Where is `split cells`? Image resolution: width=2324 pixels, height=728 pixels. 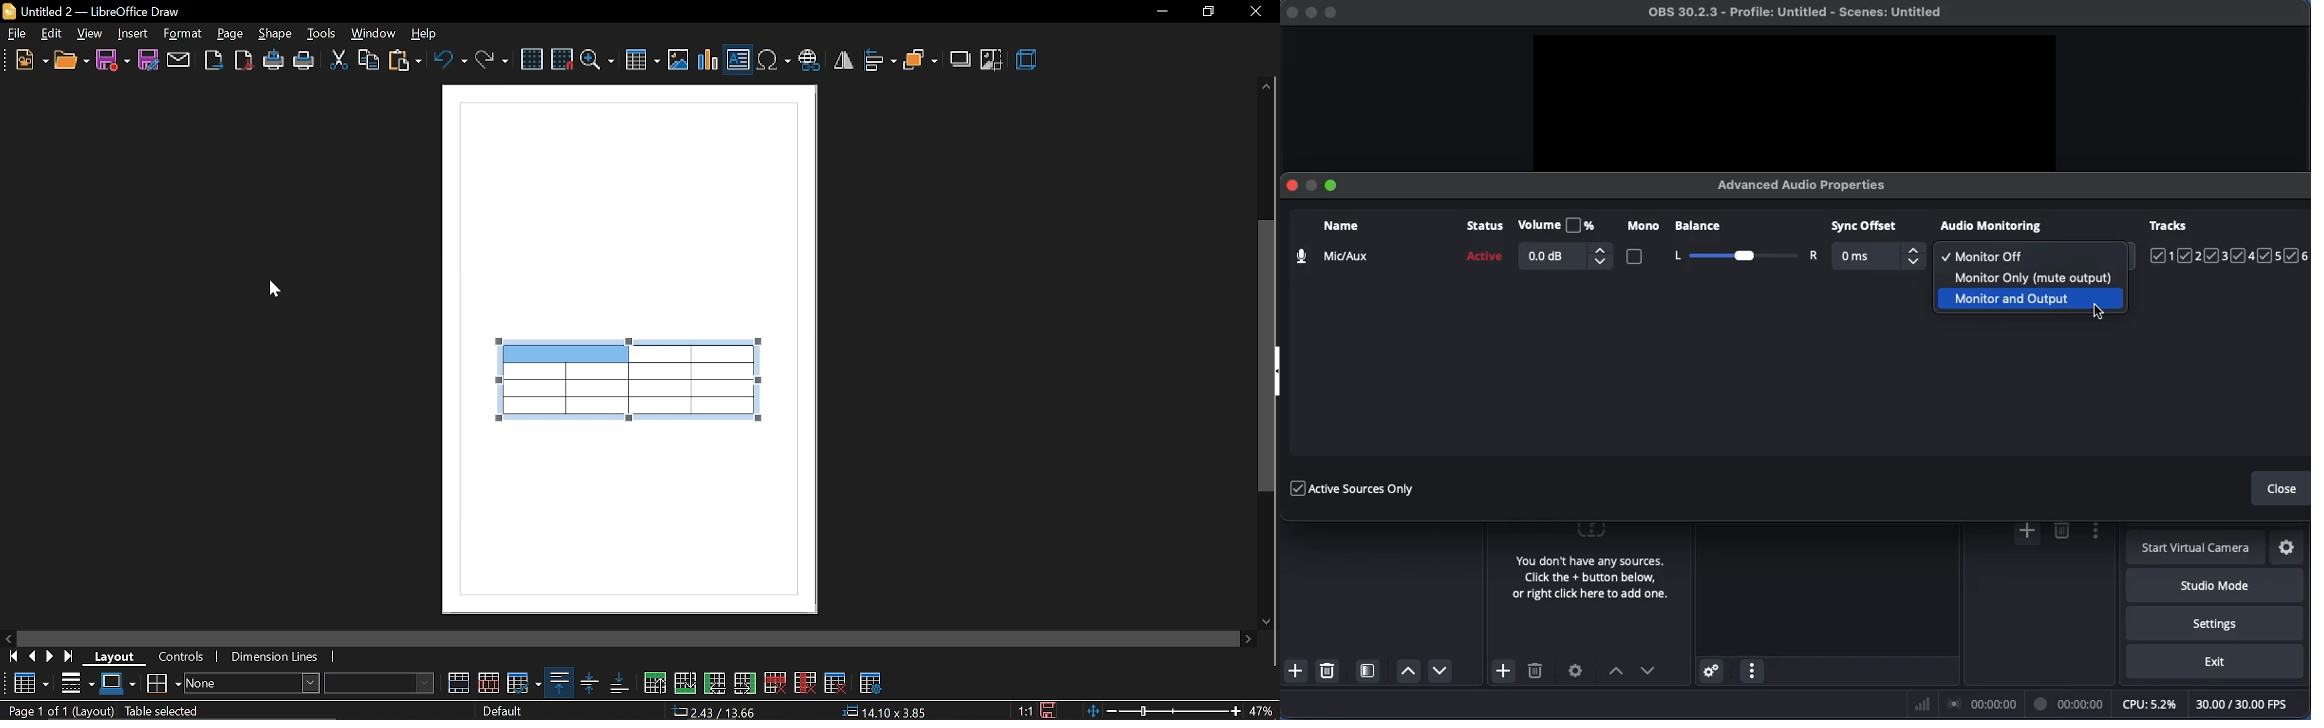 split cells is located at coordinates (490, 683).